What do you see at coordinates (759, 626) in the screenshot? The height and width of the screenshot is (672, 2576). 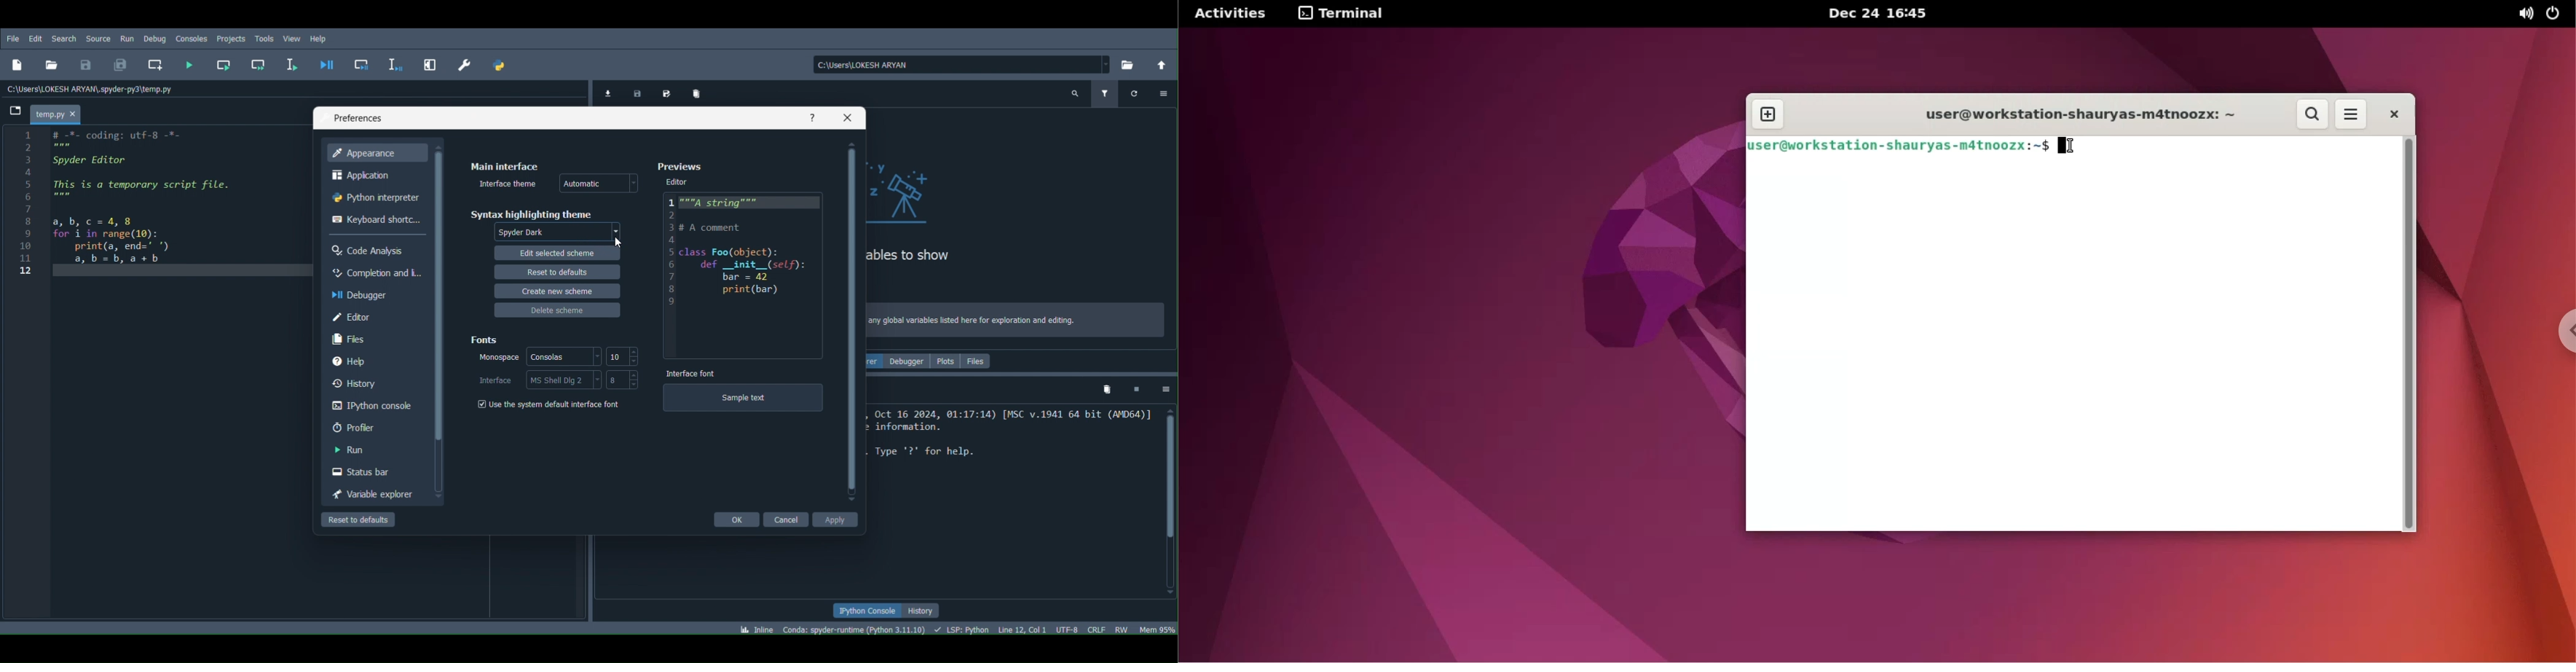 I see `Click to toggle between inline and interactive Matplotlib plotting` at bounding box center [759, 626].